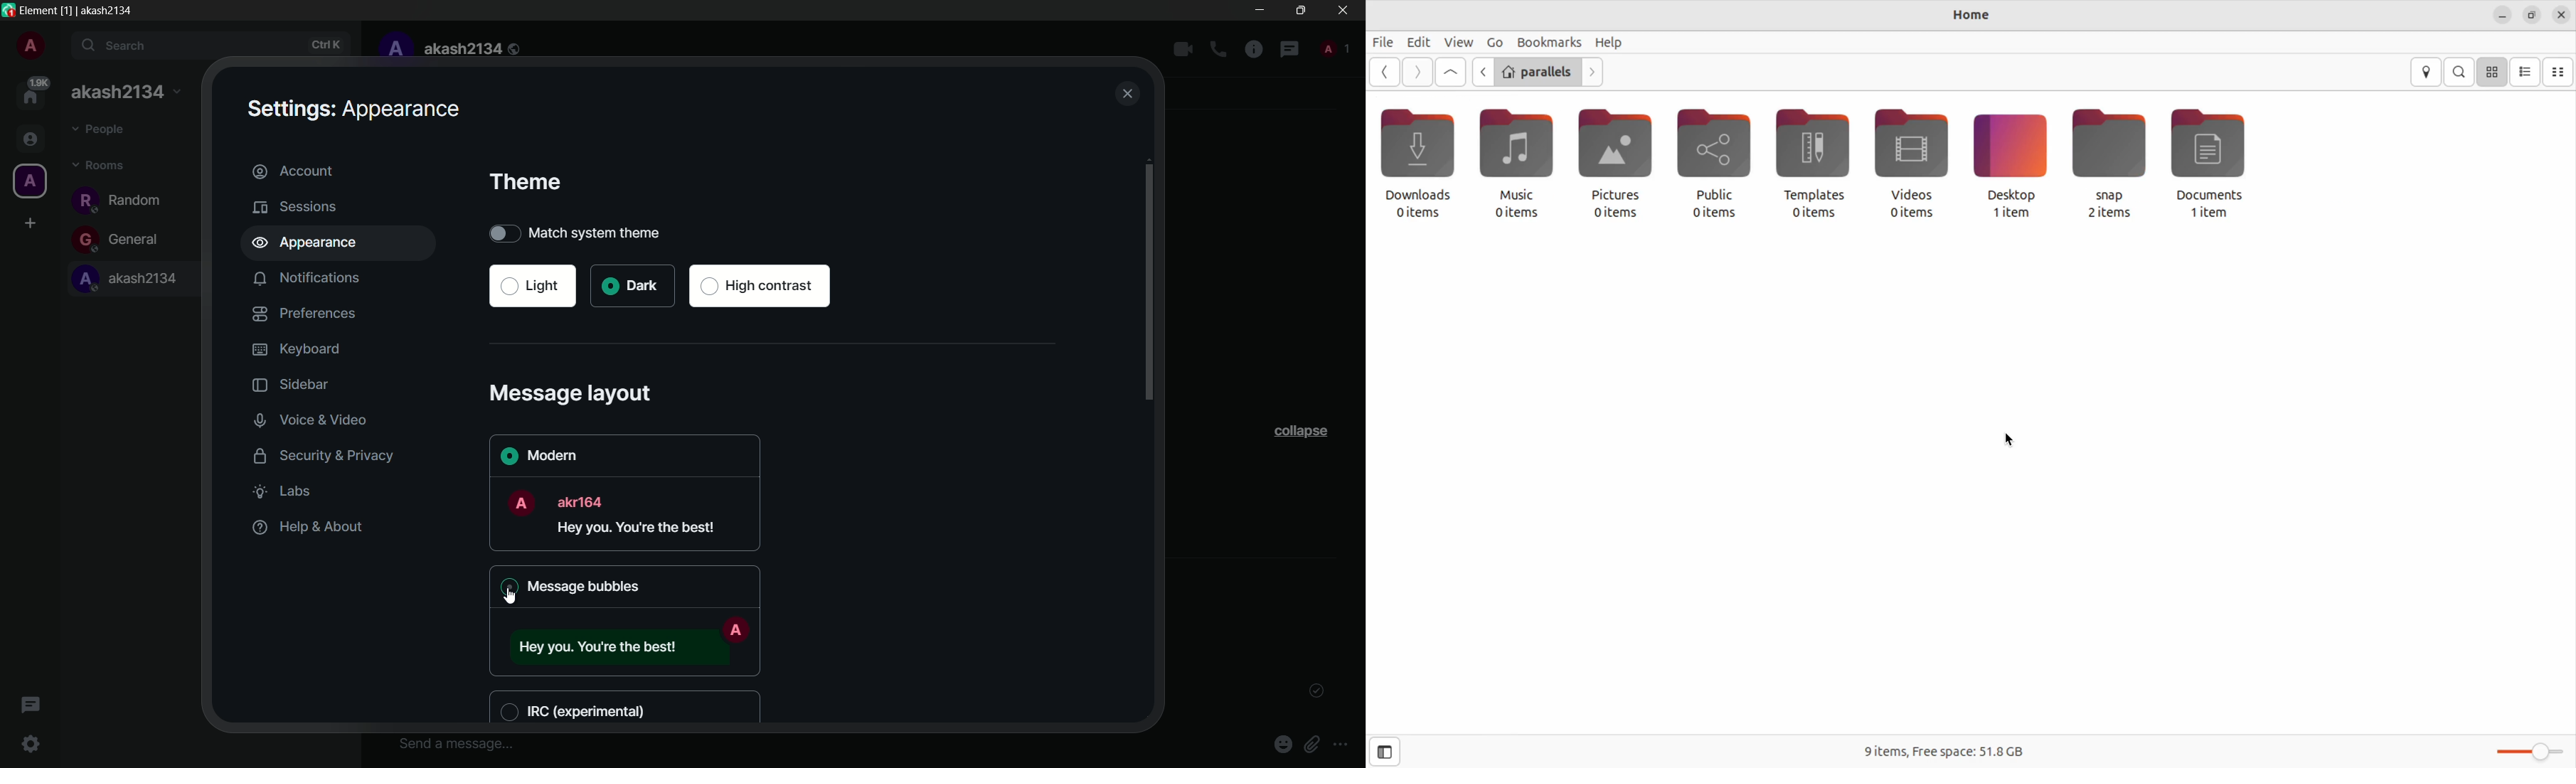 The image size is (2576, 784). Describe the element at coordinates (394, 49) in the screenshot. I see `profile` at that location.